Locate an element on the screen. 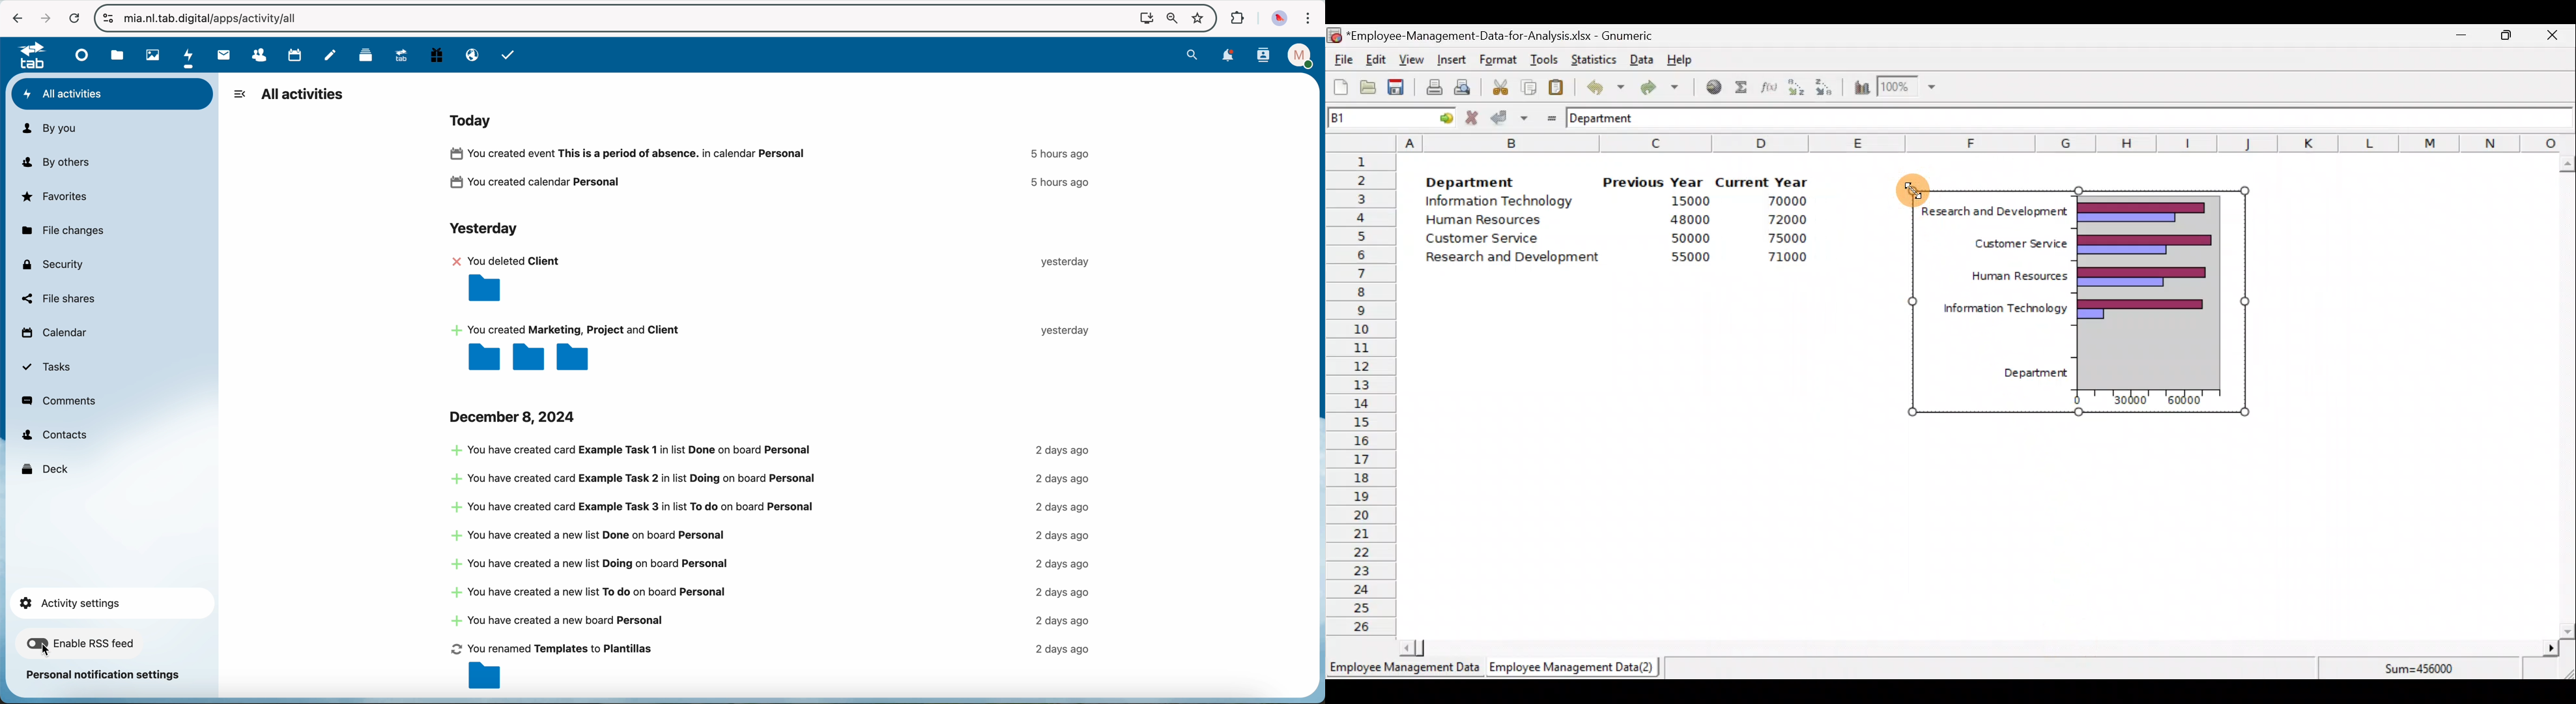  security is located at coordinates (51, 264).